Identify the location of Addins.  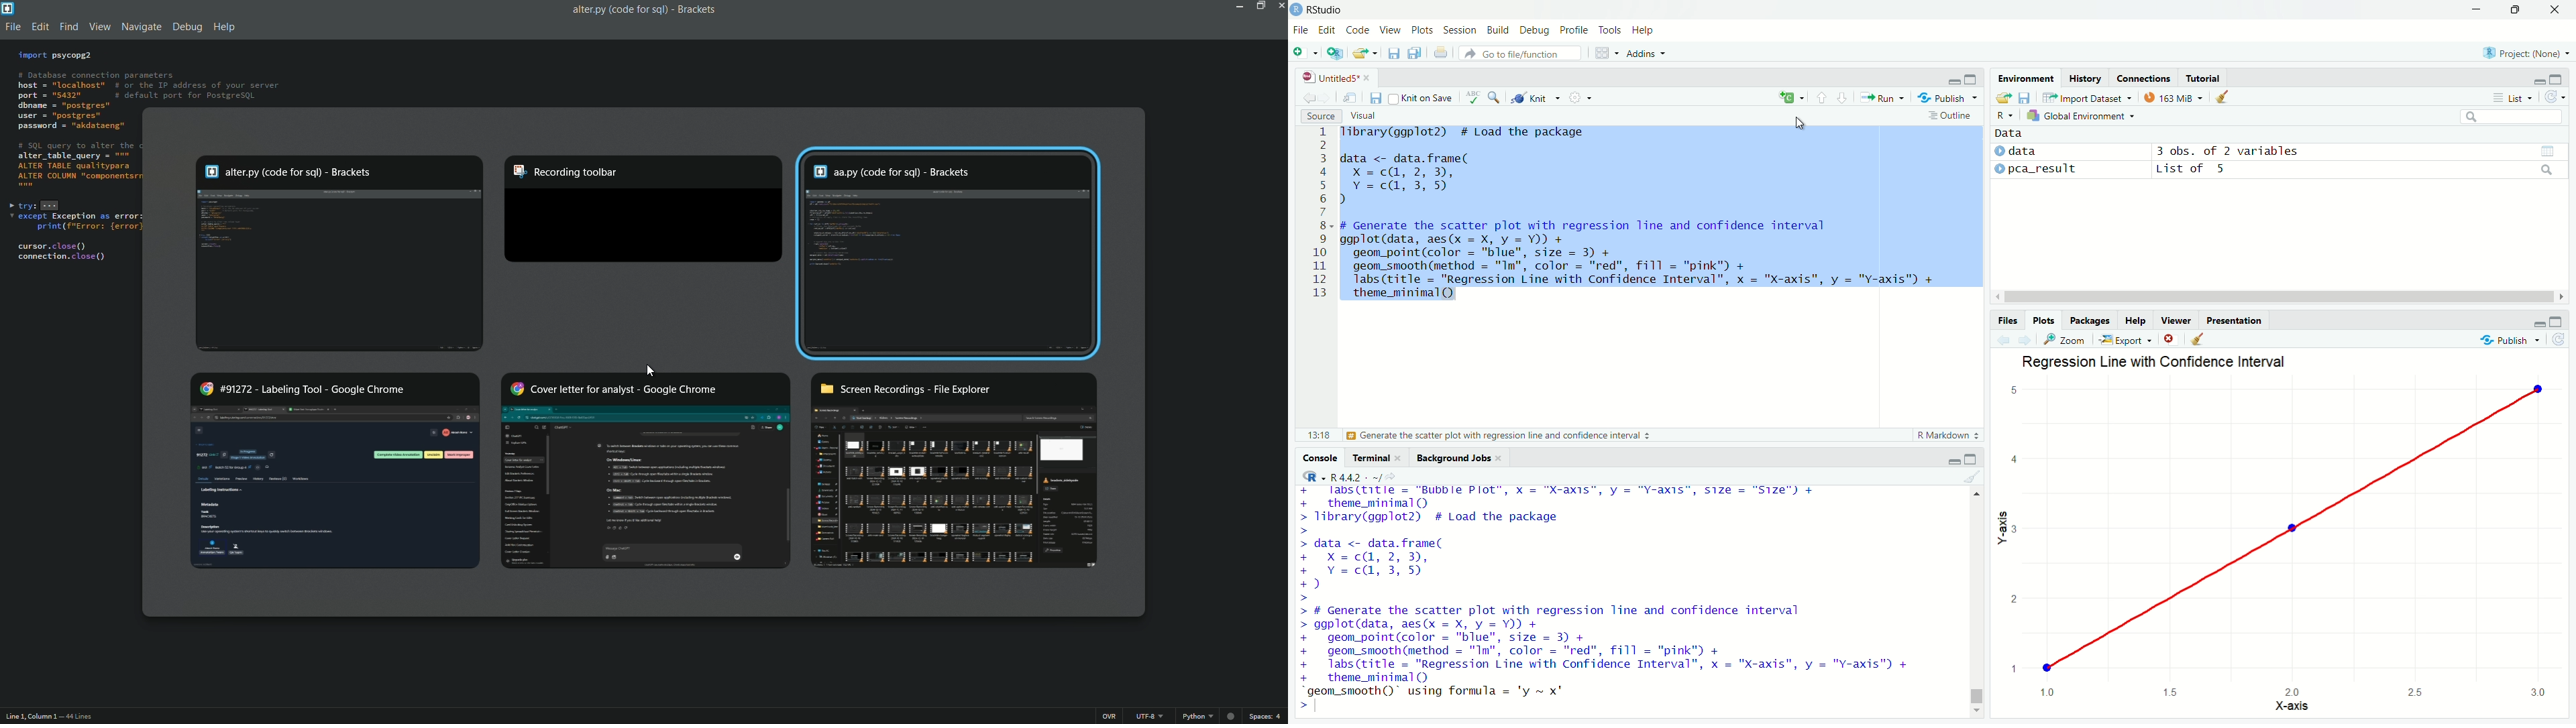
(1646, 53).